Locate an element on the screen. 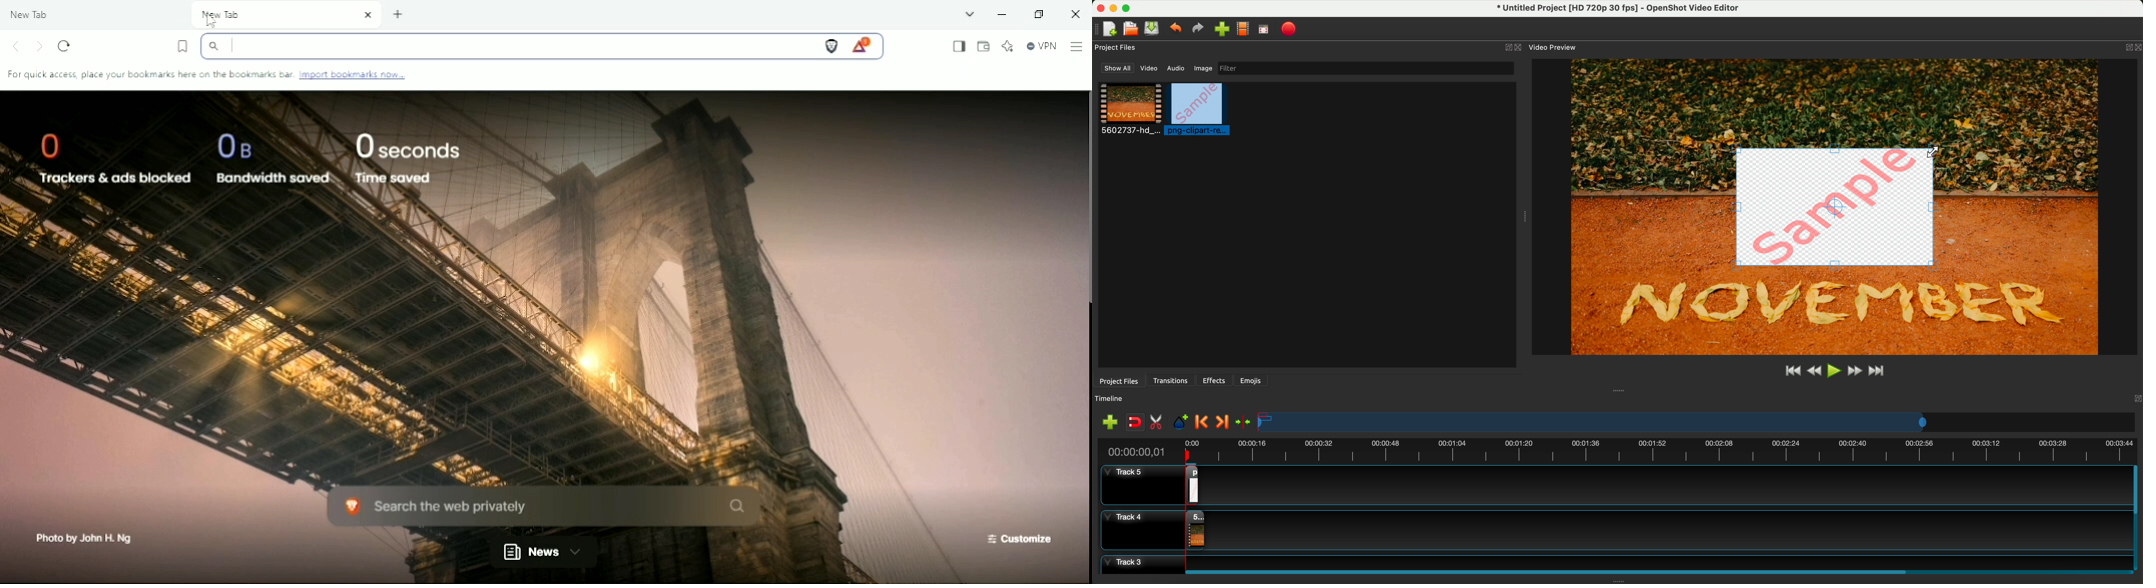 The image size is (2156, 588). scroll bar is located at coordinates (1655, 571).